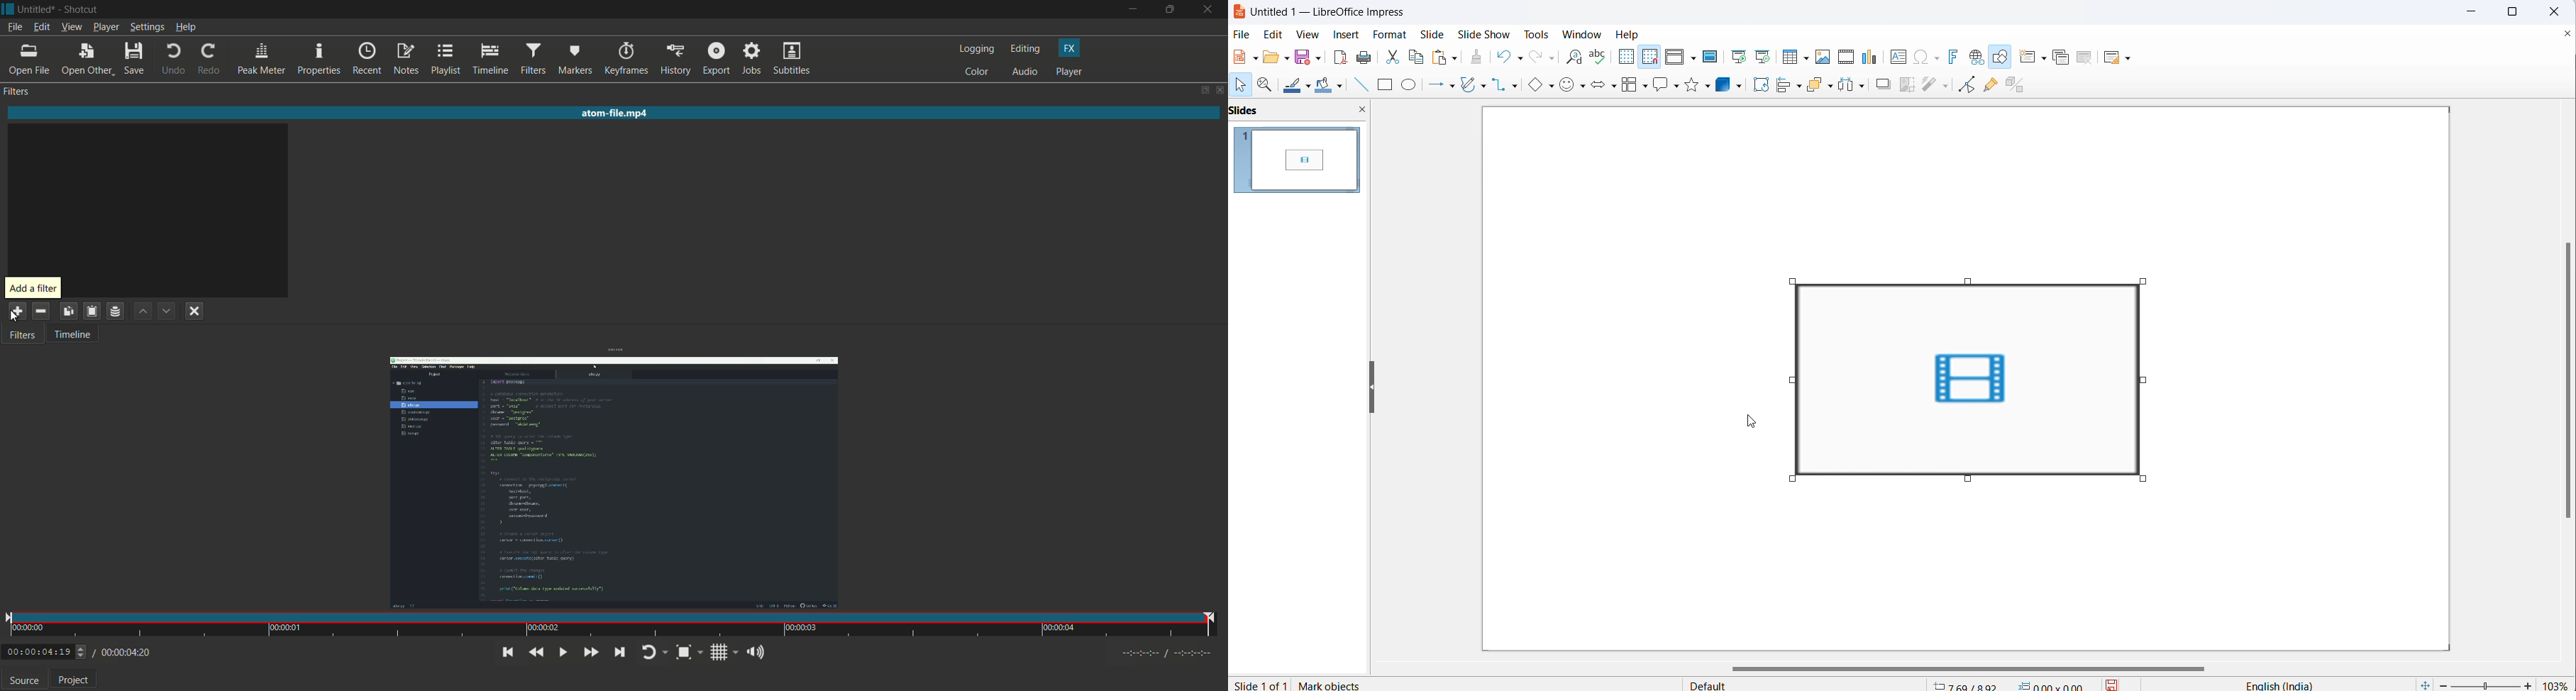 This screenshot has width=2576, height=700. Describe the element at coordinates (1137, 10) in the screenshot. I see `minimize` at that location.